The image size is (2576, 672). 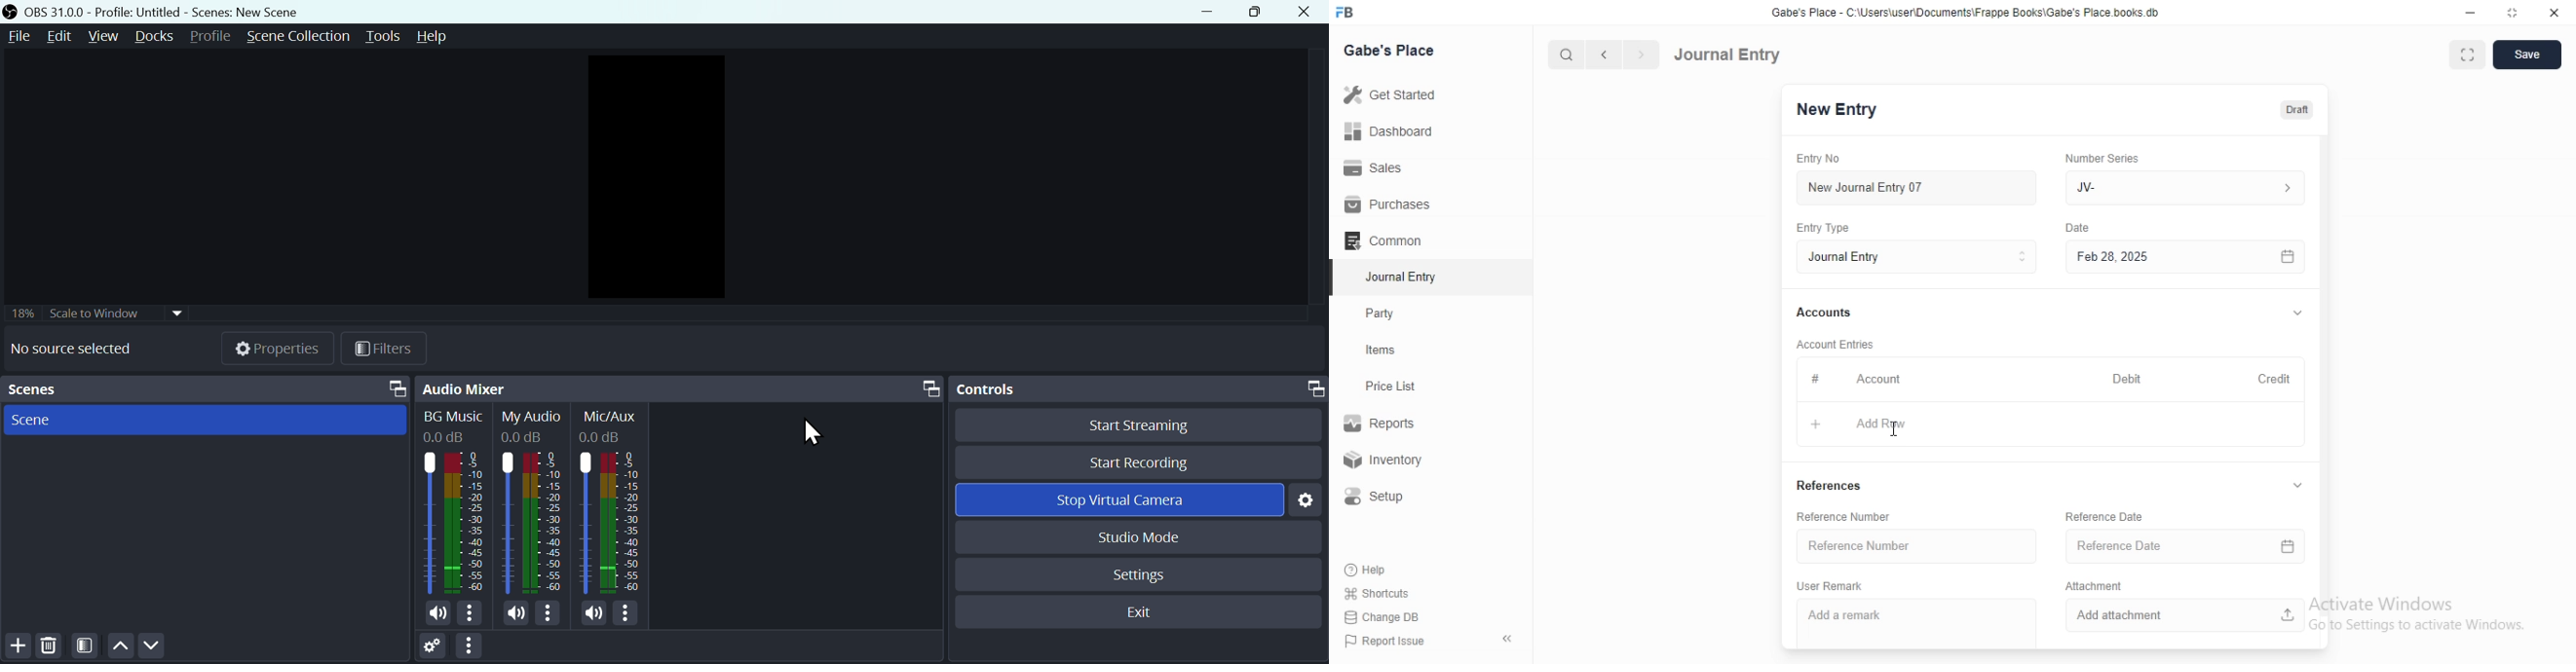 What do you see at coordinates (1252, 13) in the screenshot?
I see `Maximise` at bounding box center [1252, 13].